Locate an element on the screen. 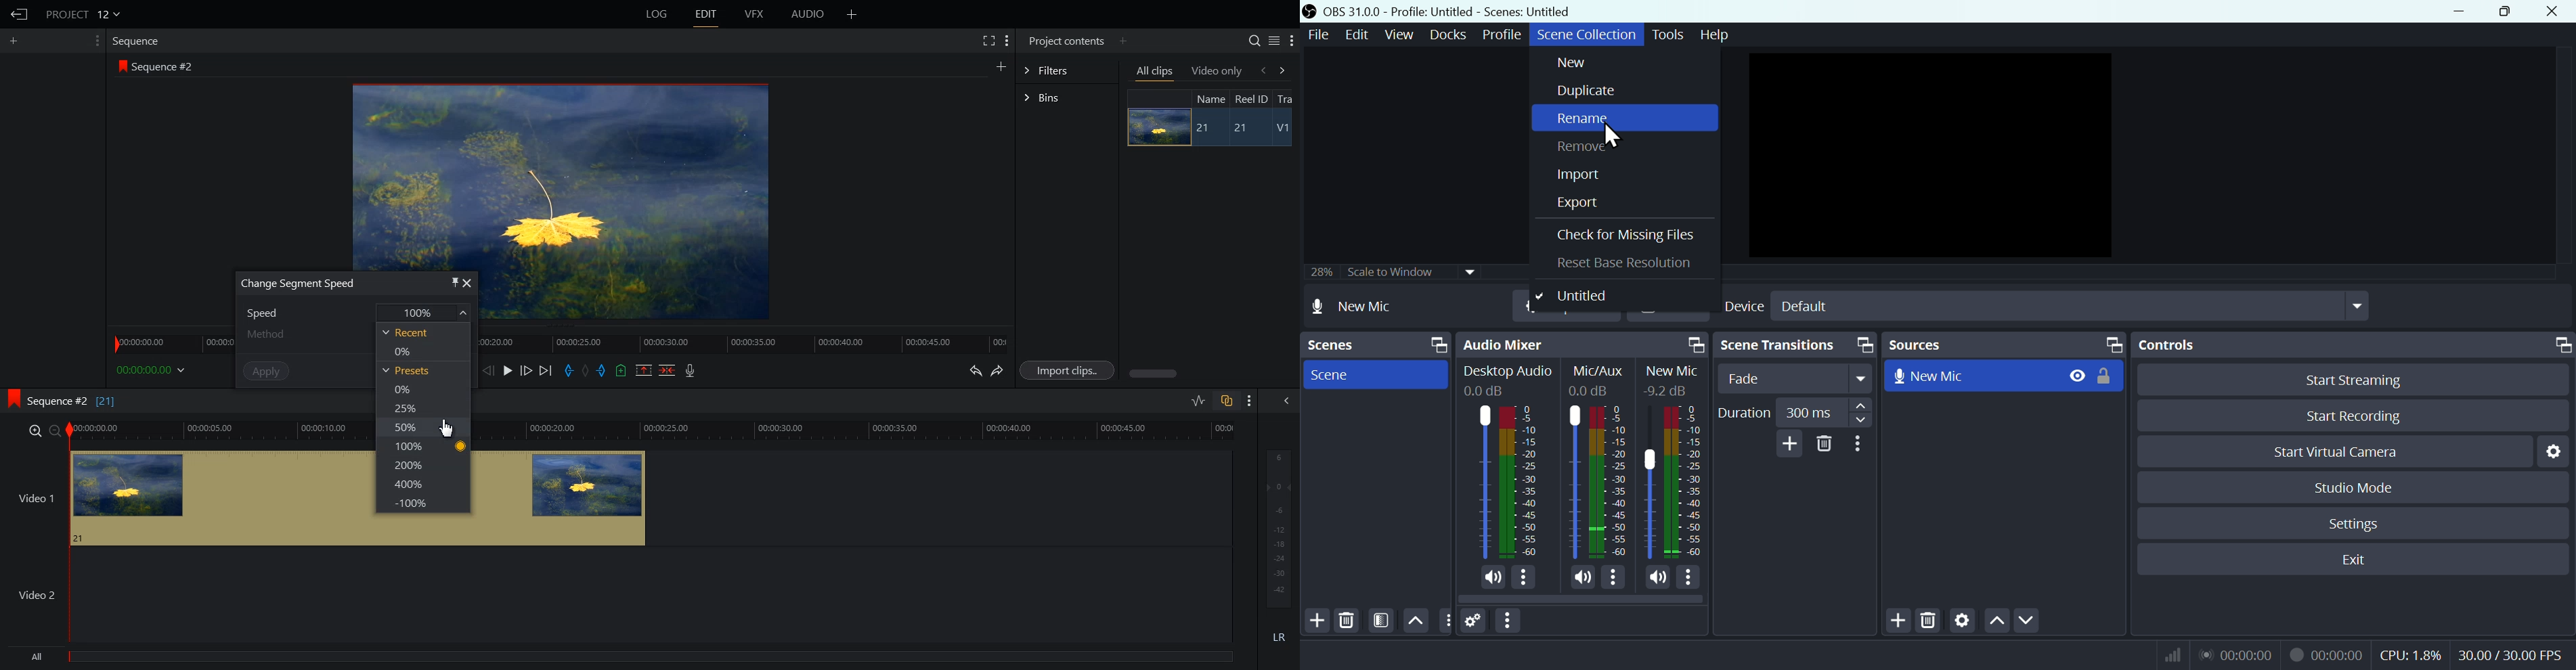 Image resolution: width=2576 pixels, height=672 pixels. Help is located at coordinates (1717, 36).